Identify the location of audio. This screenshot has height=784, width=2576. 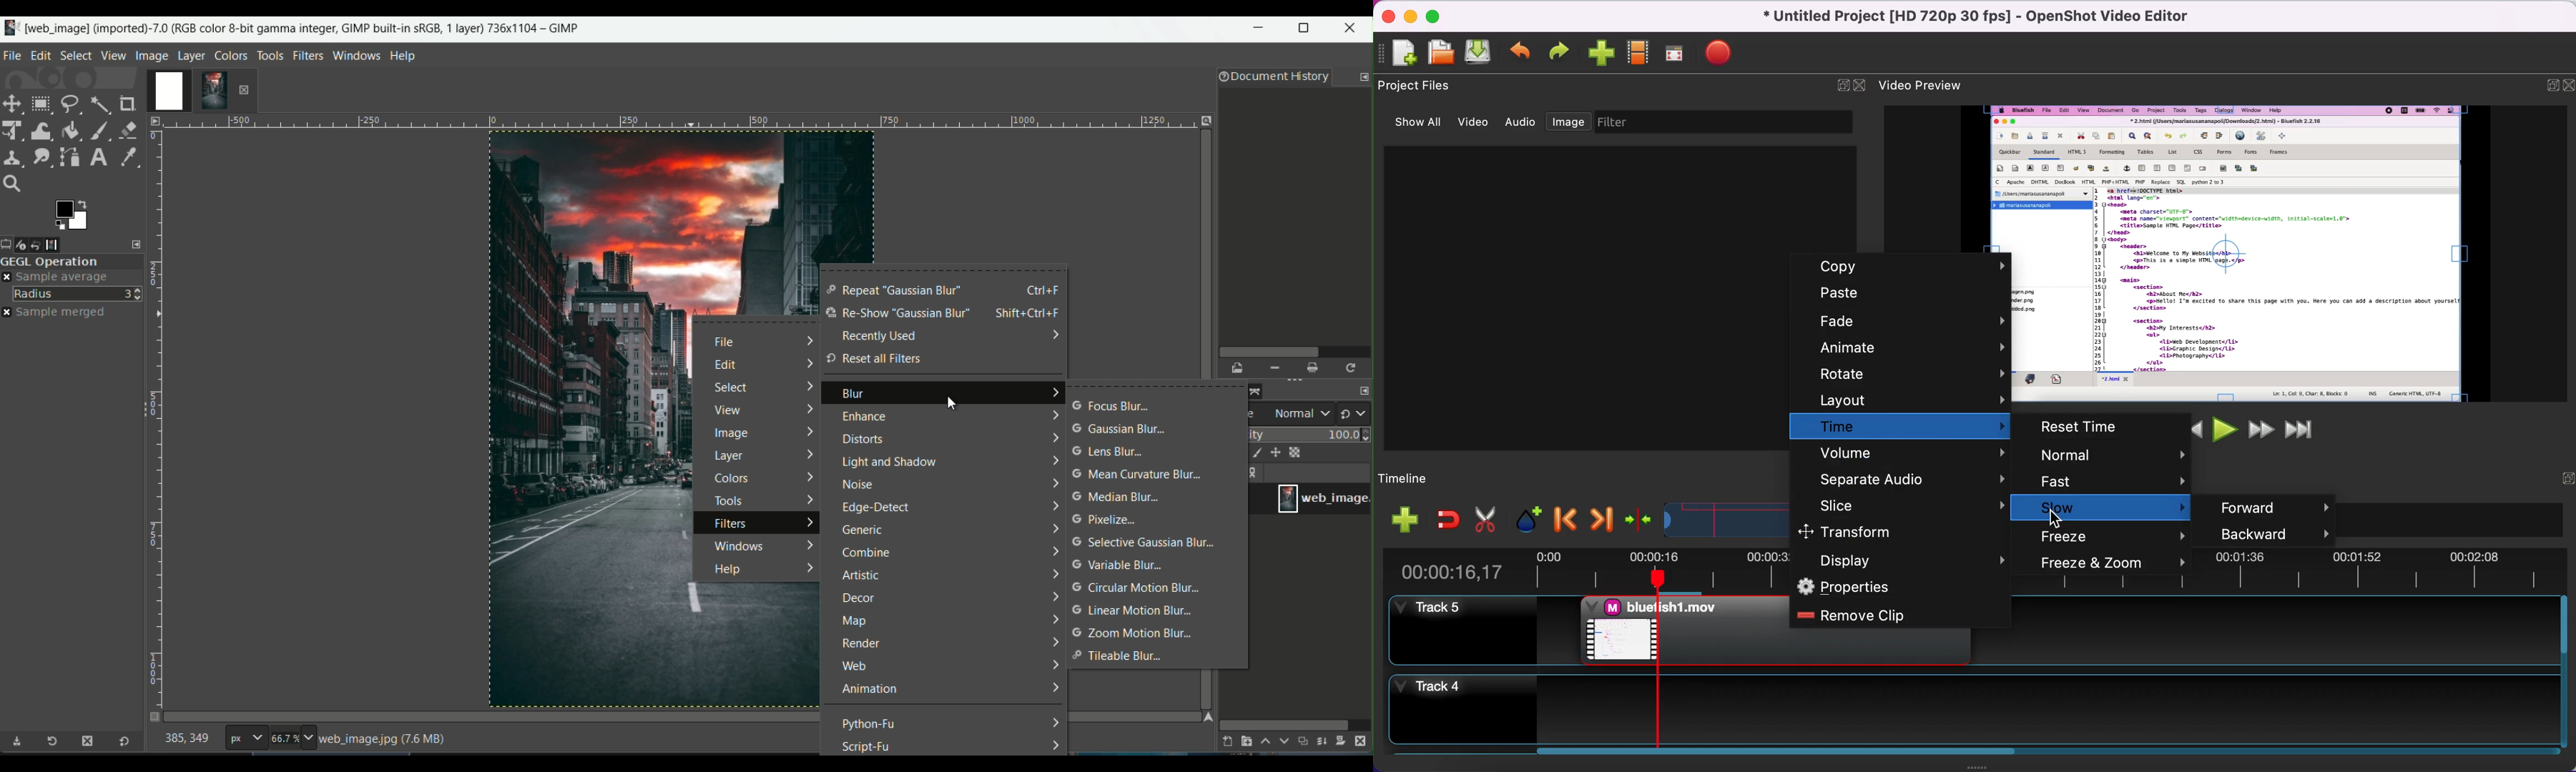
(1524, 124).